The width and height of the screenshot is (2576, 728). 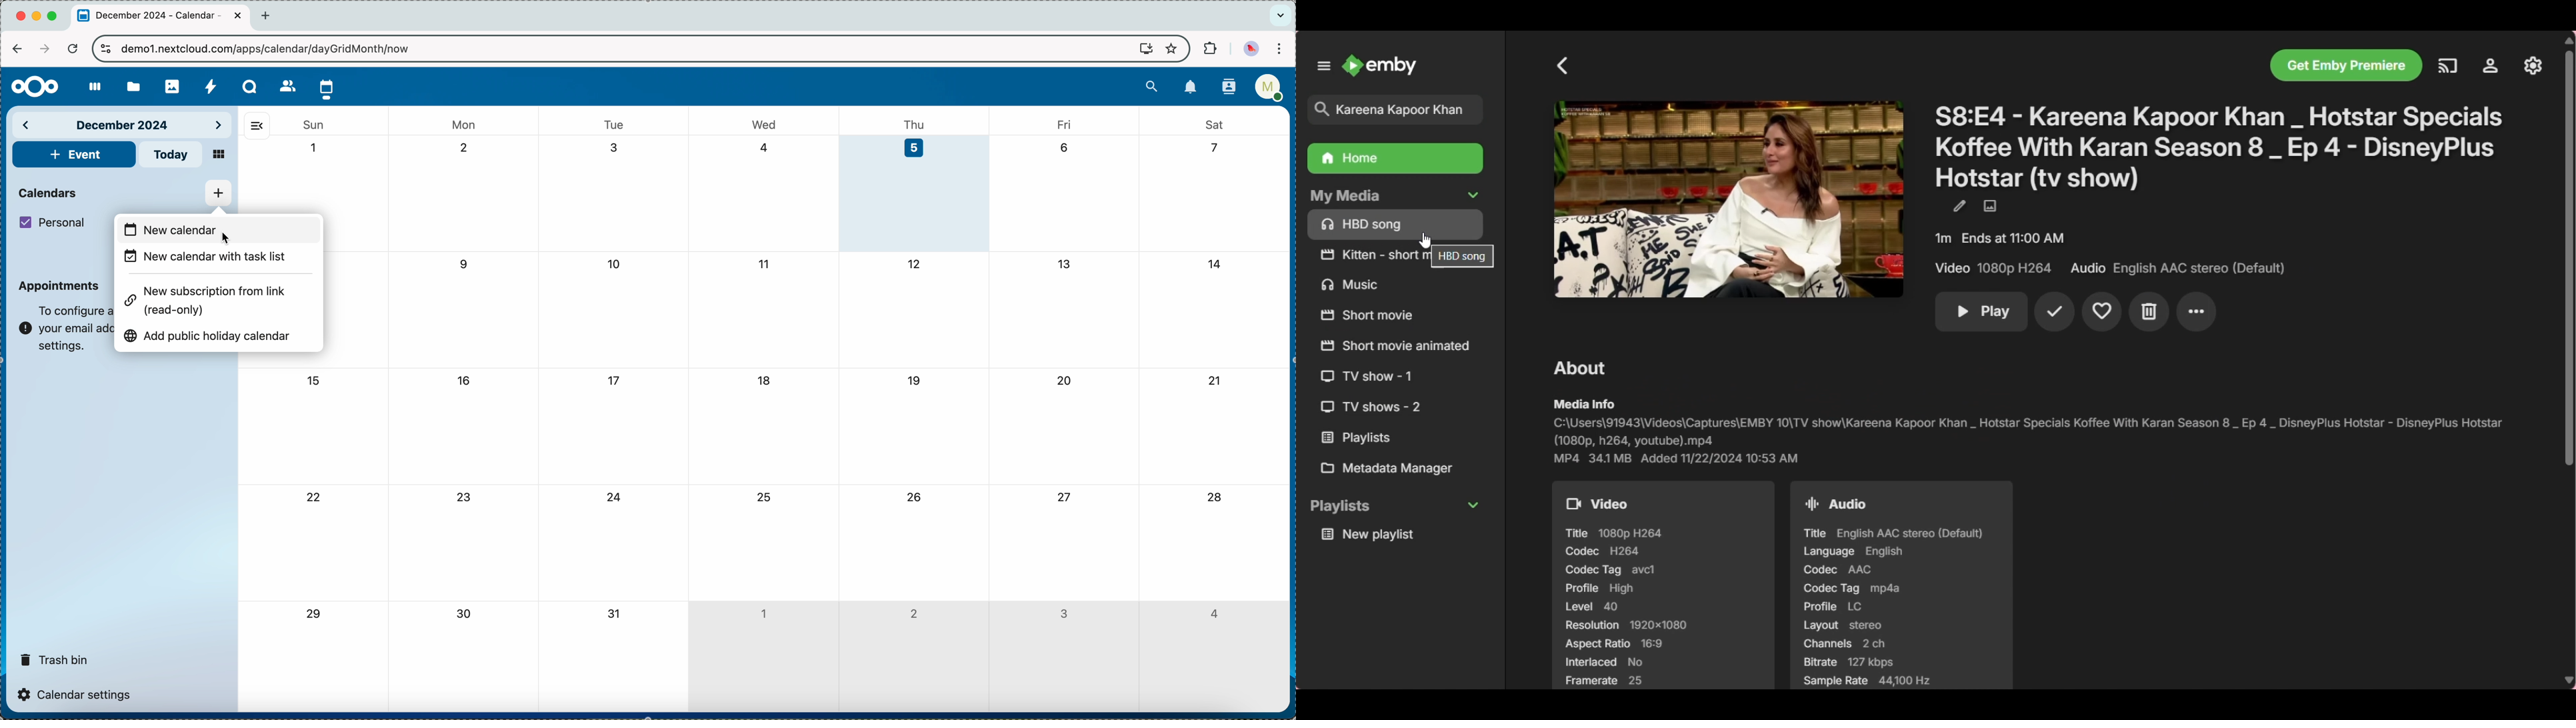 I want to click on Details of selected show, so click(x=2111, y=254).